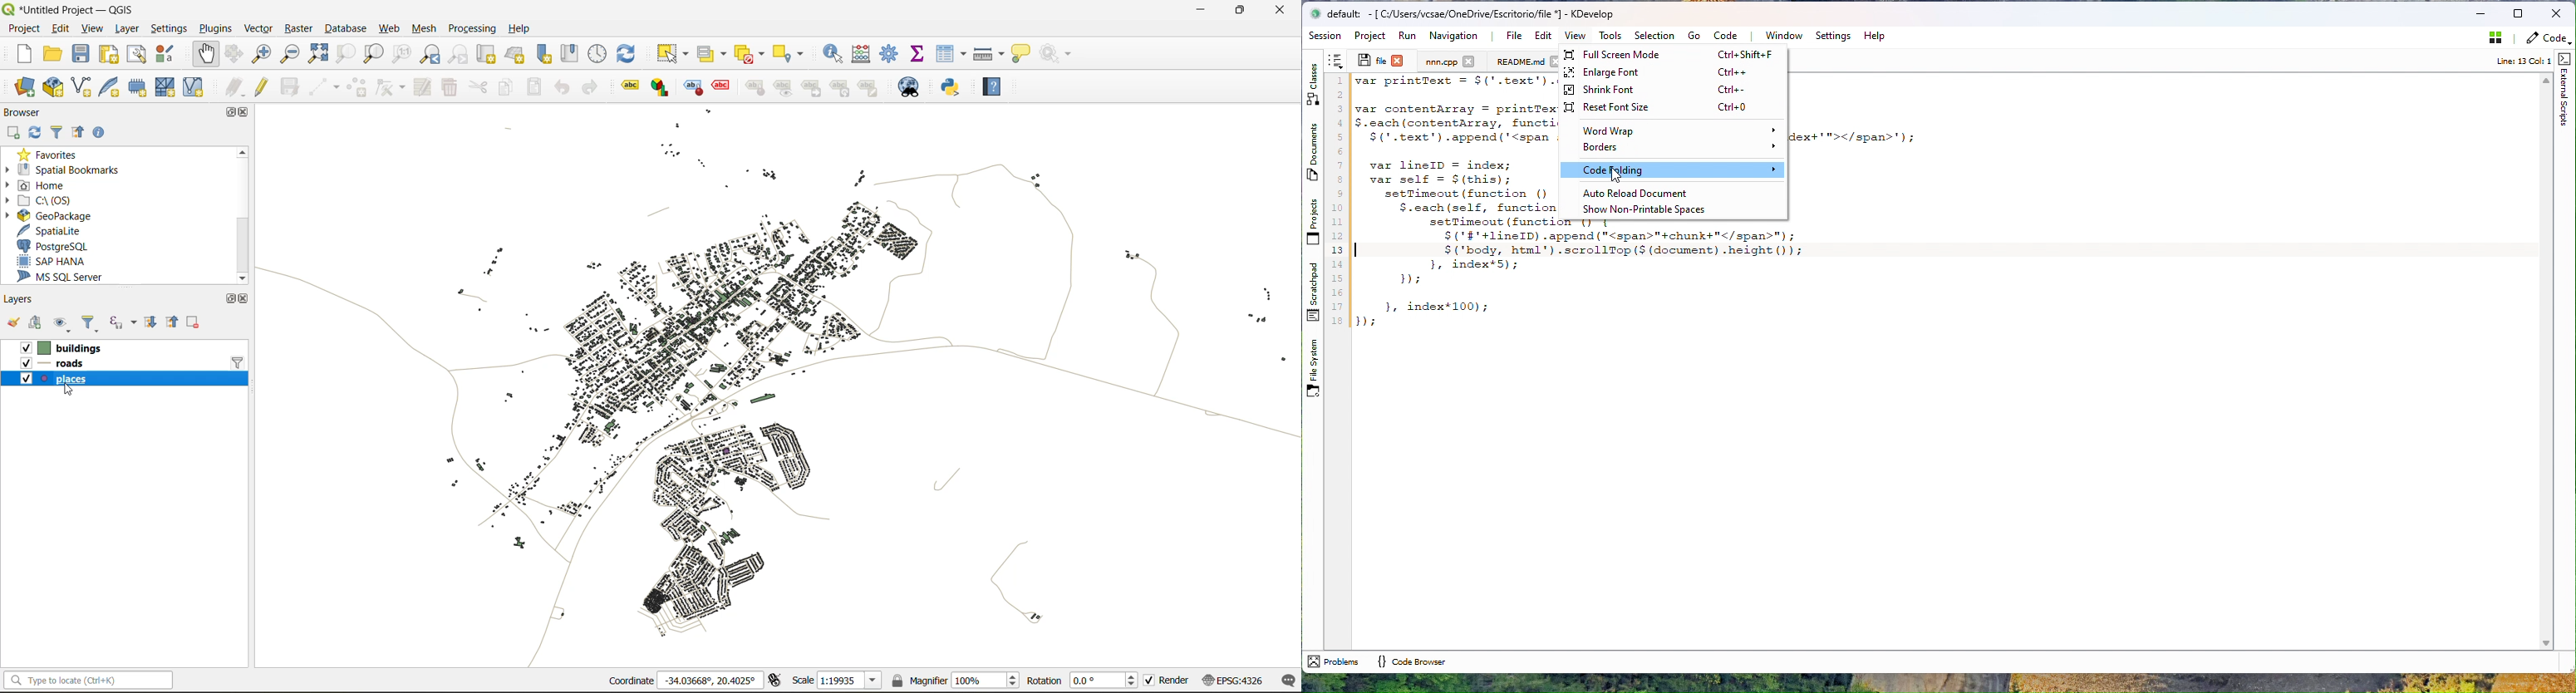 The image size is (2576, 700). What do you see at coordinates (121, 323) in the screenshot?
I see `filter by expression` at bounding box center [121, 323].